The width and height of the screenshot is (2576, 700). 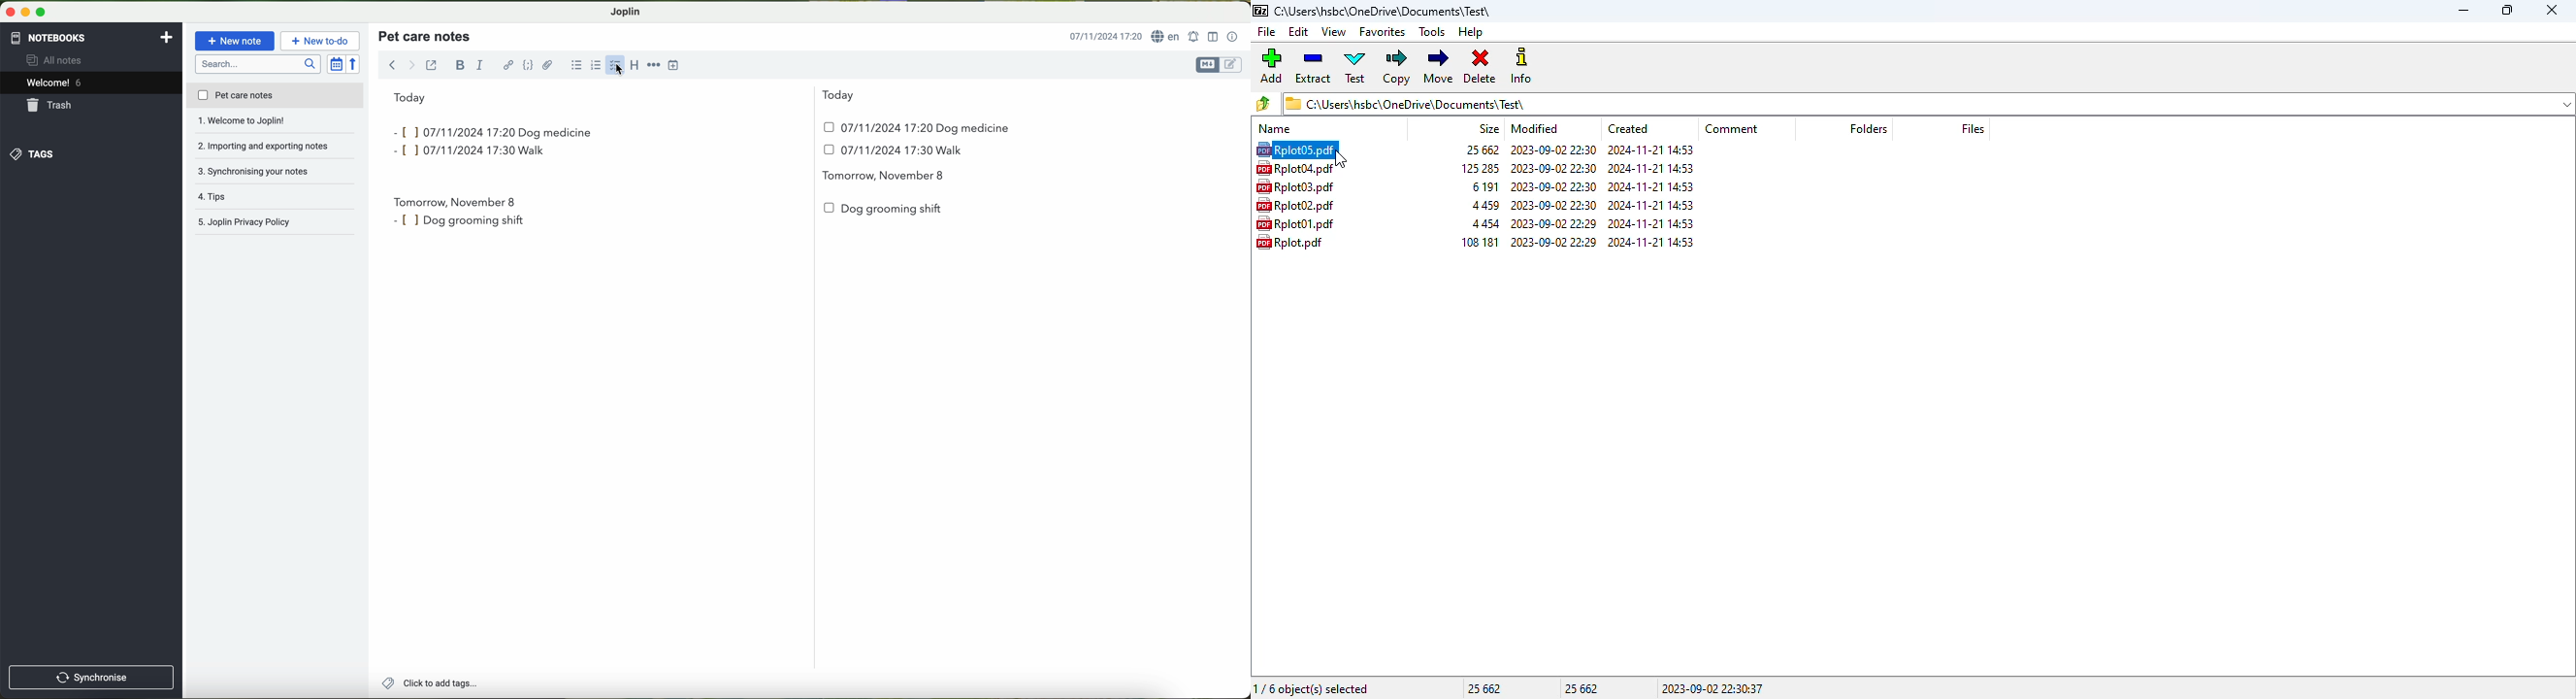 What do you see at coordinates (1555, 205) in the screenshot?
I see `modified date & time` at bounding box center [1555, 205].